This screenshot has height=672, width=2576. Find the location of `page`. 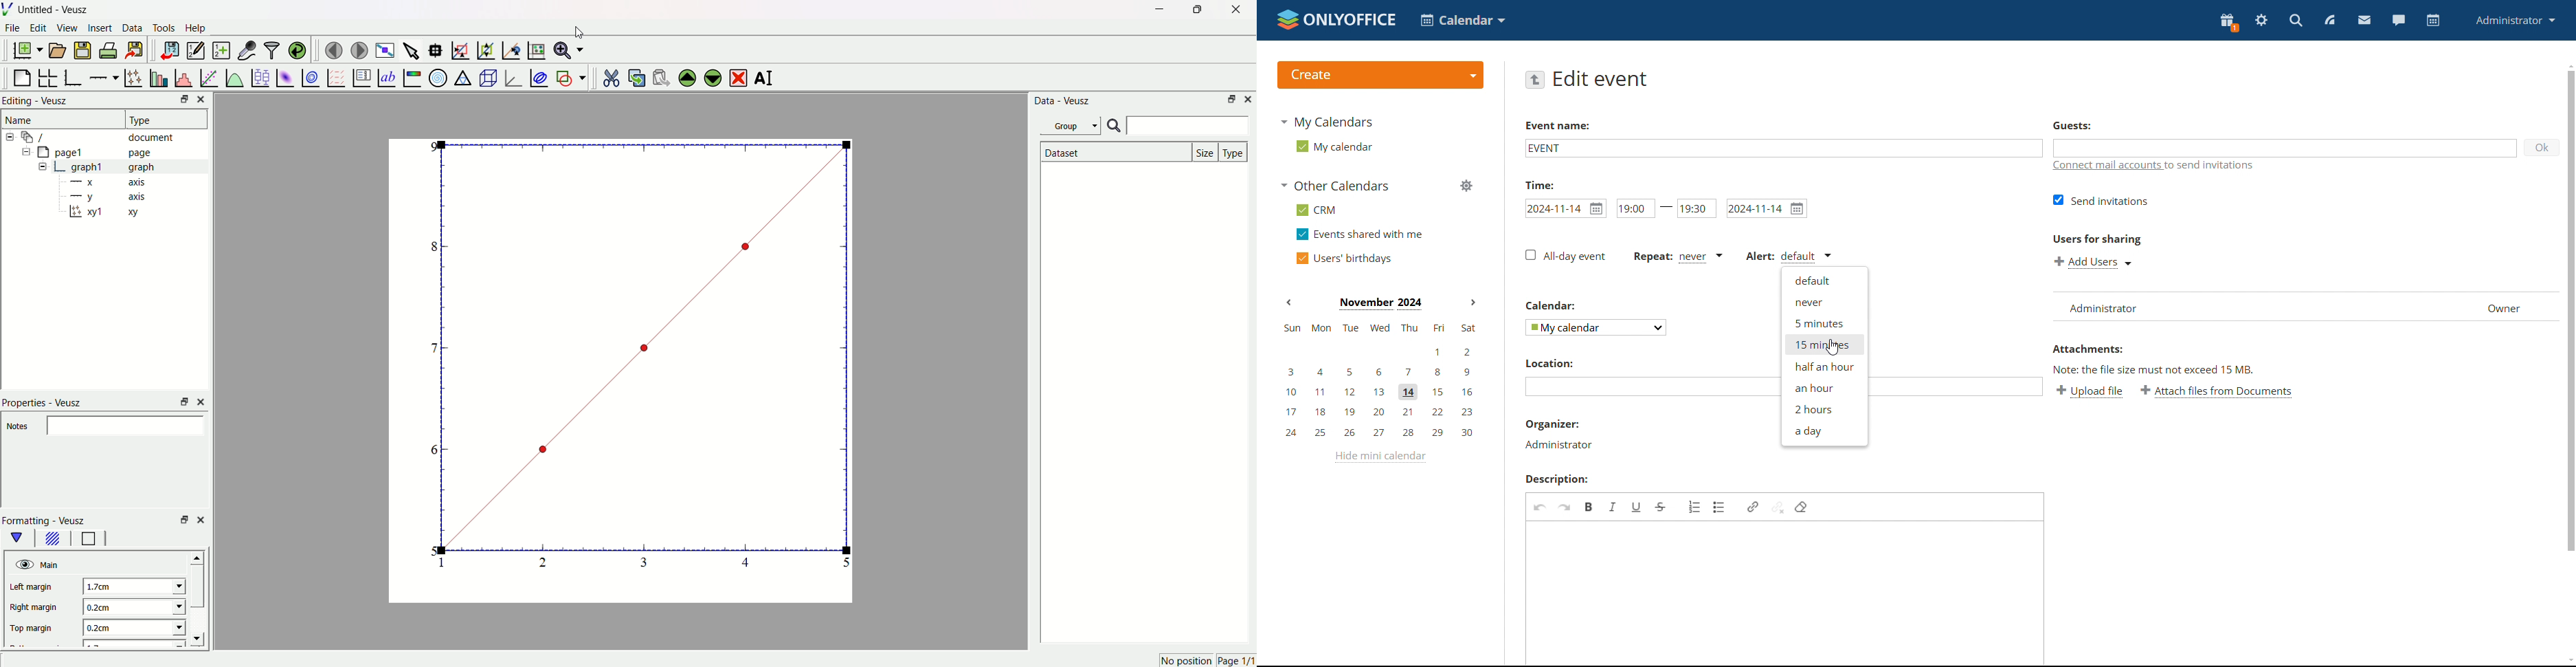

page is located at coordinates (612, 374).